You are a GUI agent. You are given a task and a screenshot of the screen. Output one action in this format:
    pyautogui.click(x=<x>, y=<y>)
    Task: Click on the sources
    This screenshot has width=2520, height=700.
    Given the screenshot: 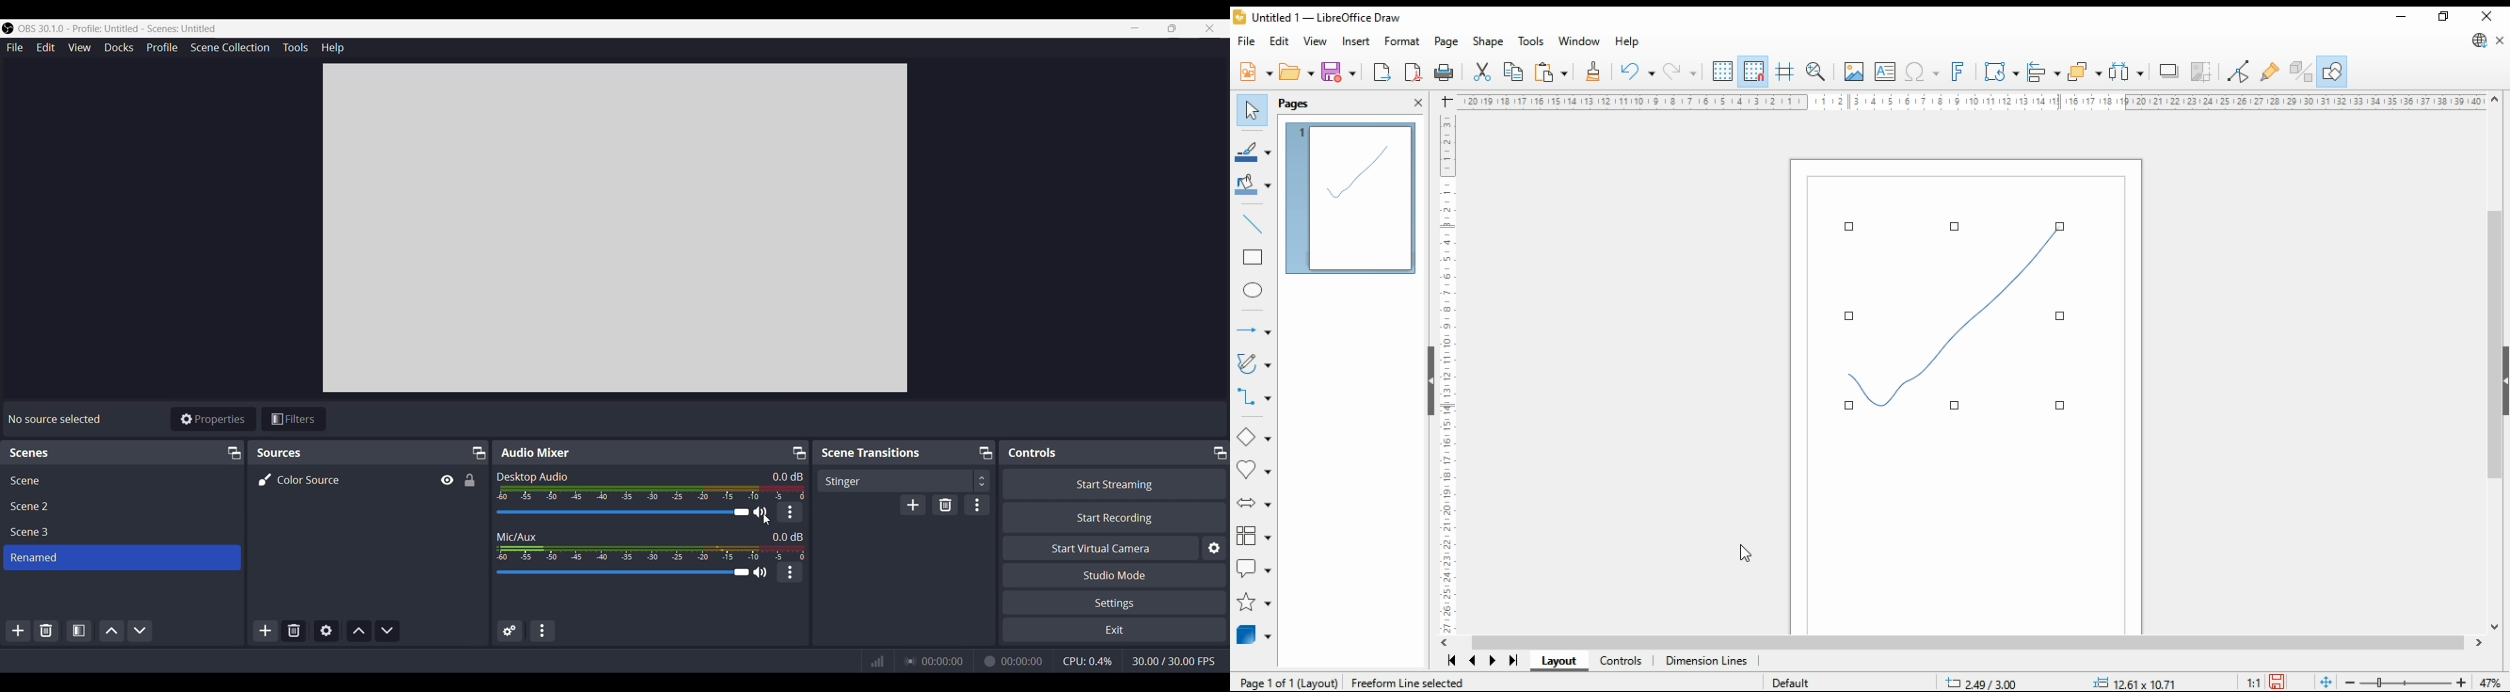 What is the action you would take?
    pyautogui.click(x=289, y=452)
    